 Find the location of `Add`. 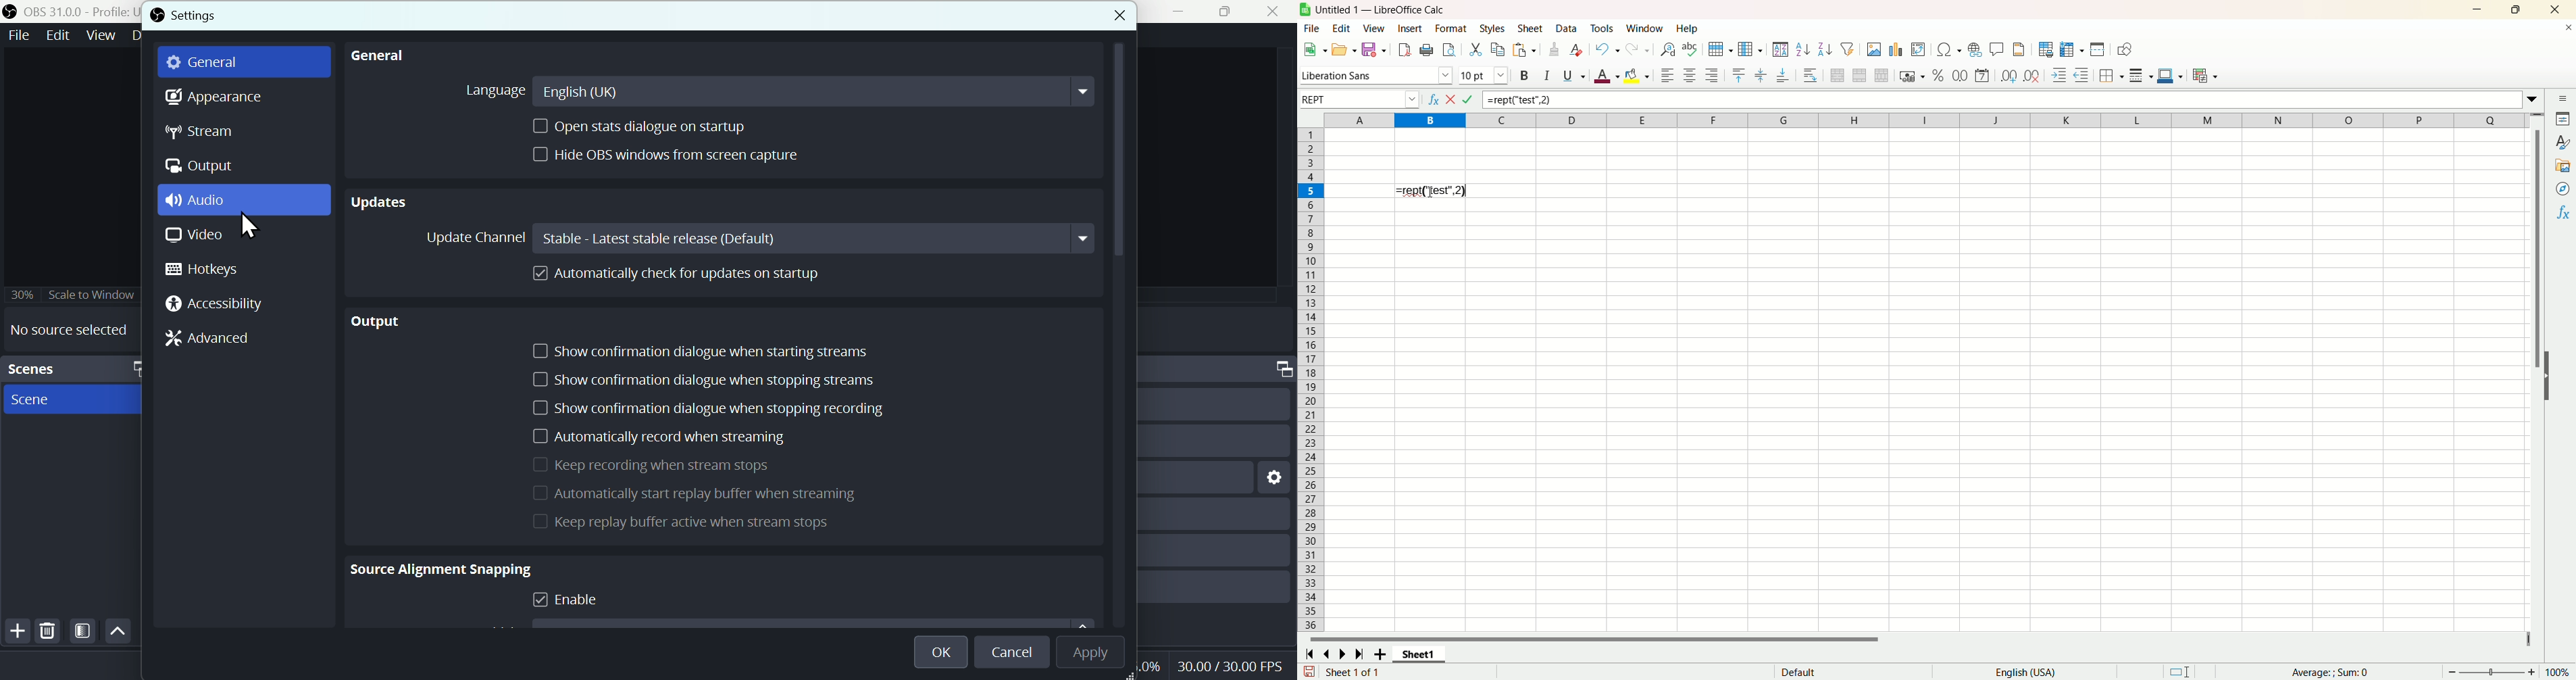

Add is located at coordinates (16, 631).